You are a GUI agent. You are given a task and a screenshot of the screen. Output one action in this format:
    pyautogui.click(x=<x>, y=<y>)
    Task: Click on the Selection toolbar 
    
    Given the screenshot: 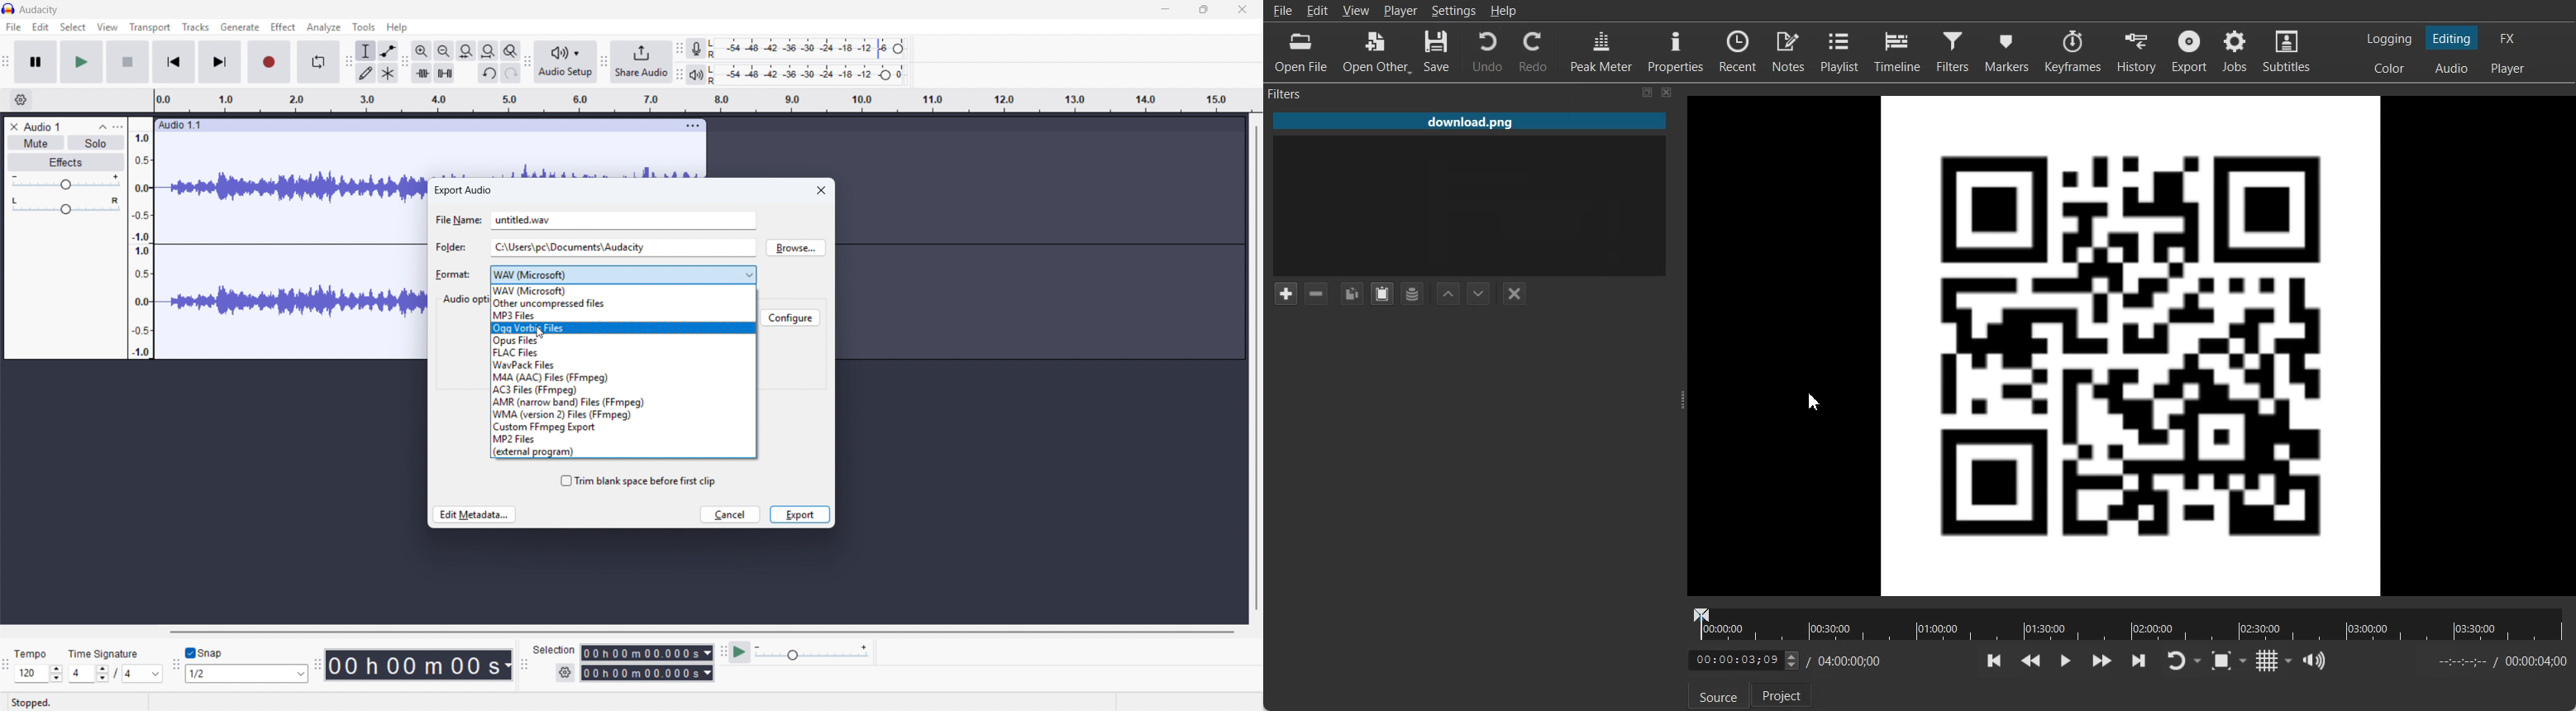 What is the action you would take?
    pyautogui.click(x=524, y=664)
    